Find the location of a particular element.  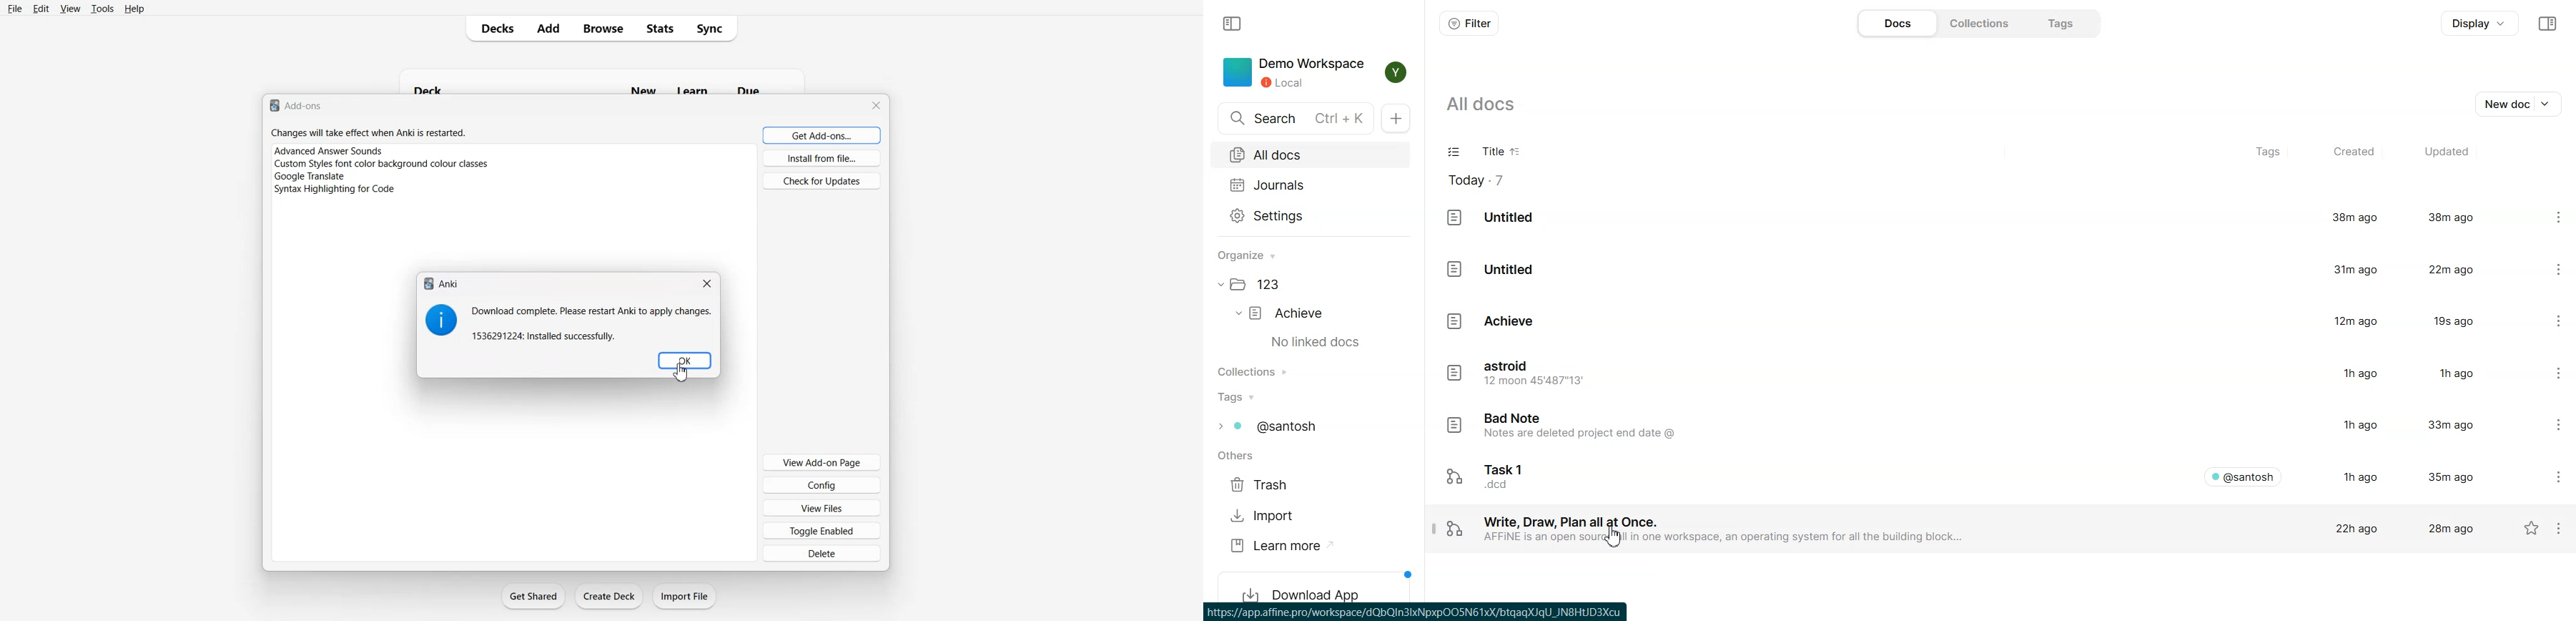

Download complete is located at coordinates (592, 312).